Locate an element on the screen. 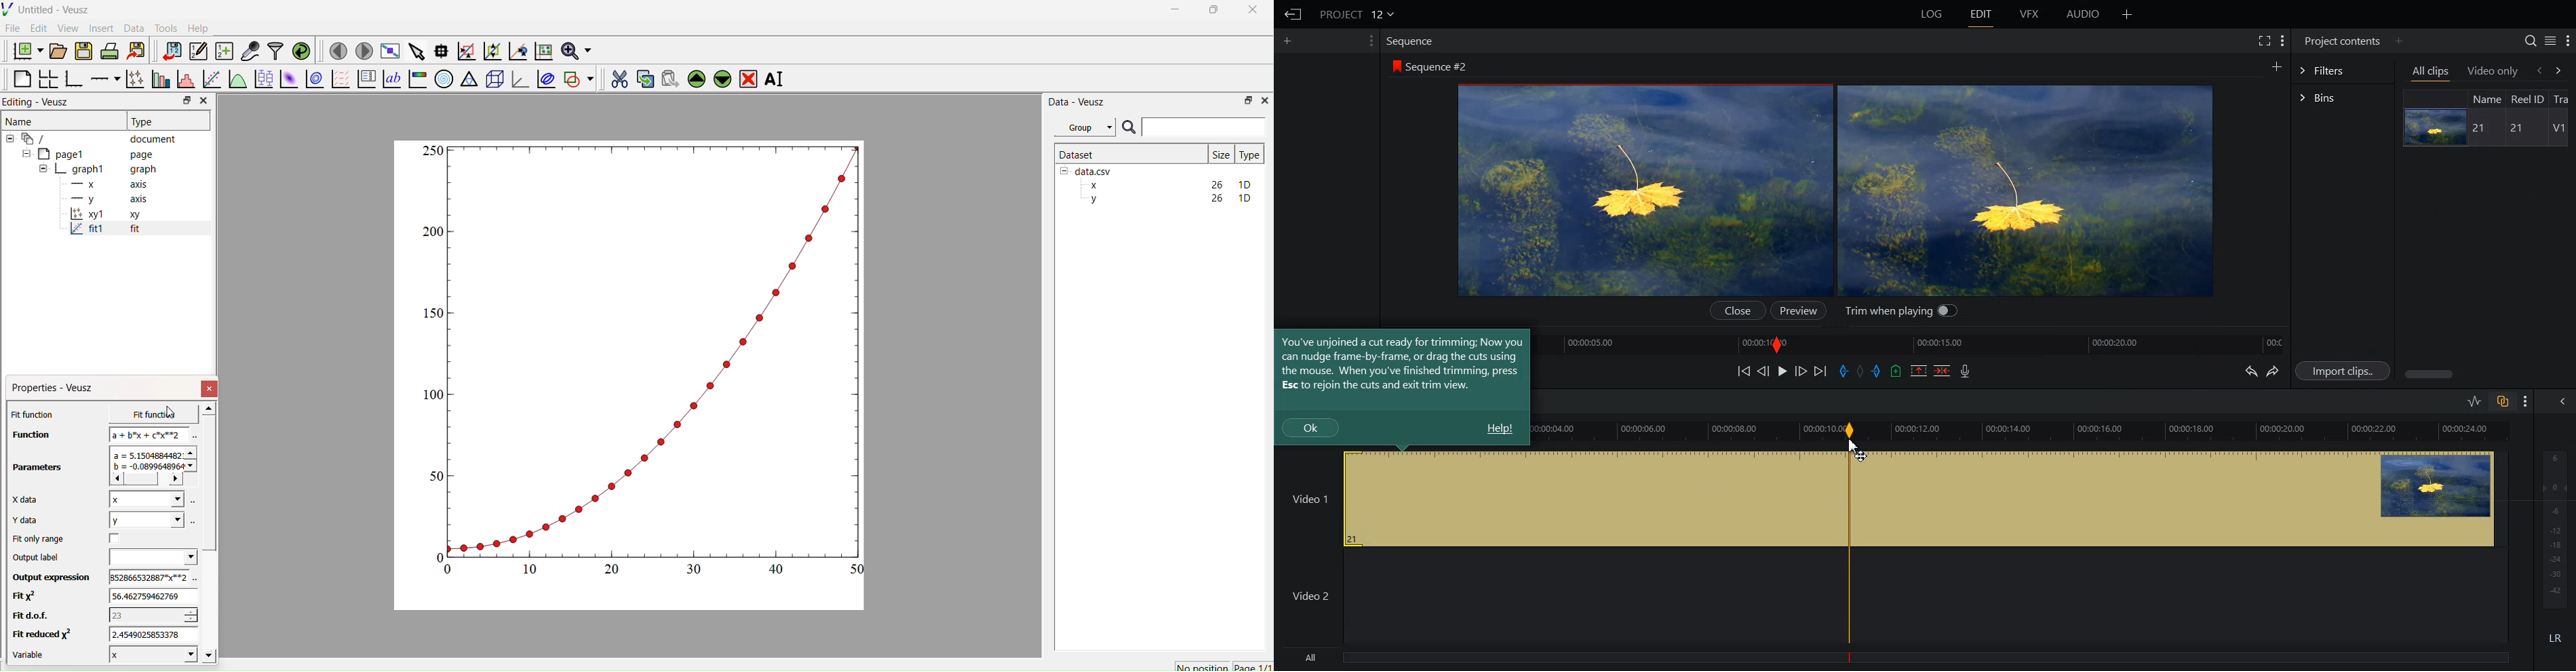  Rename is located at coordinates (777, 79).